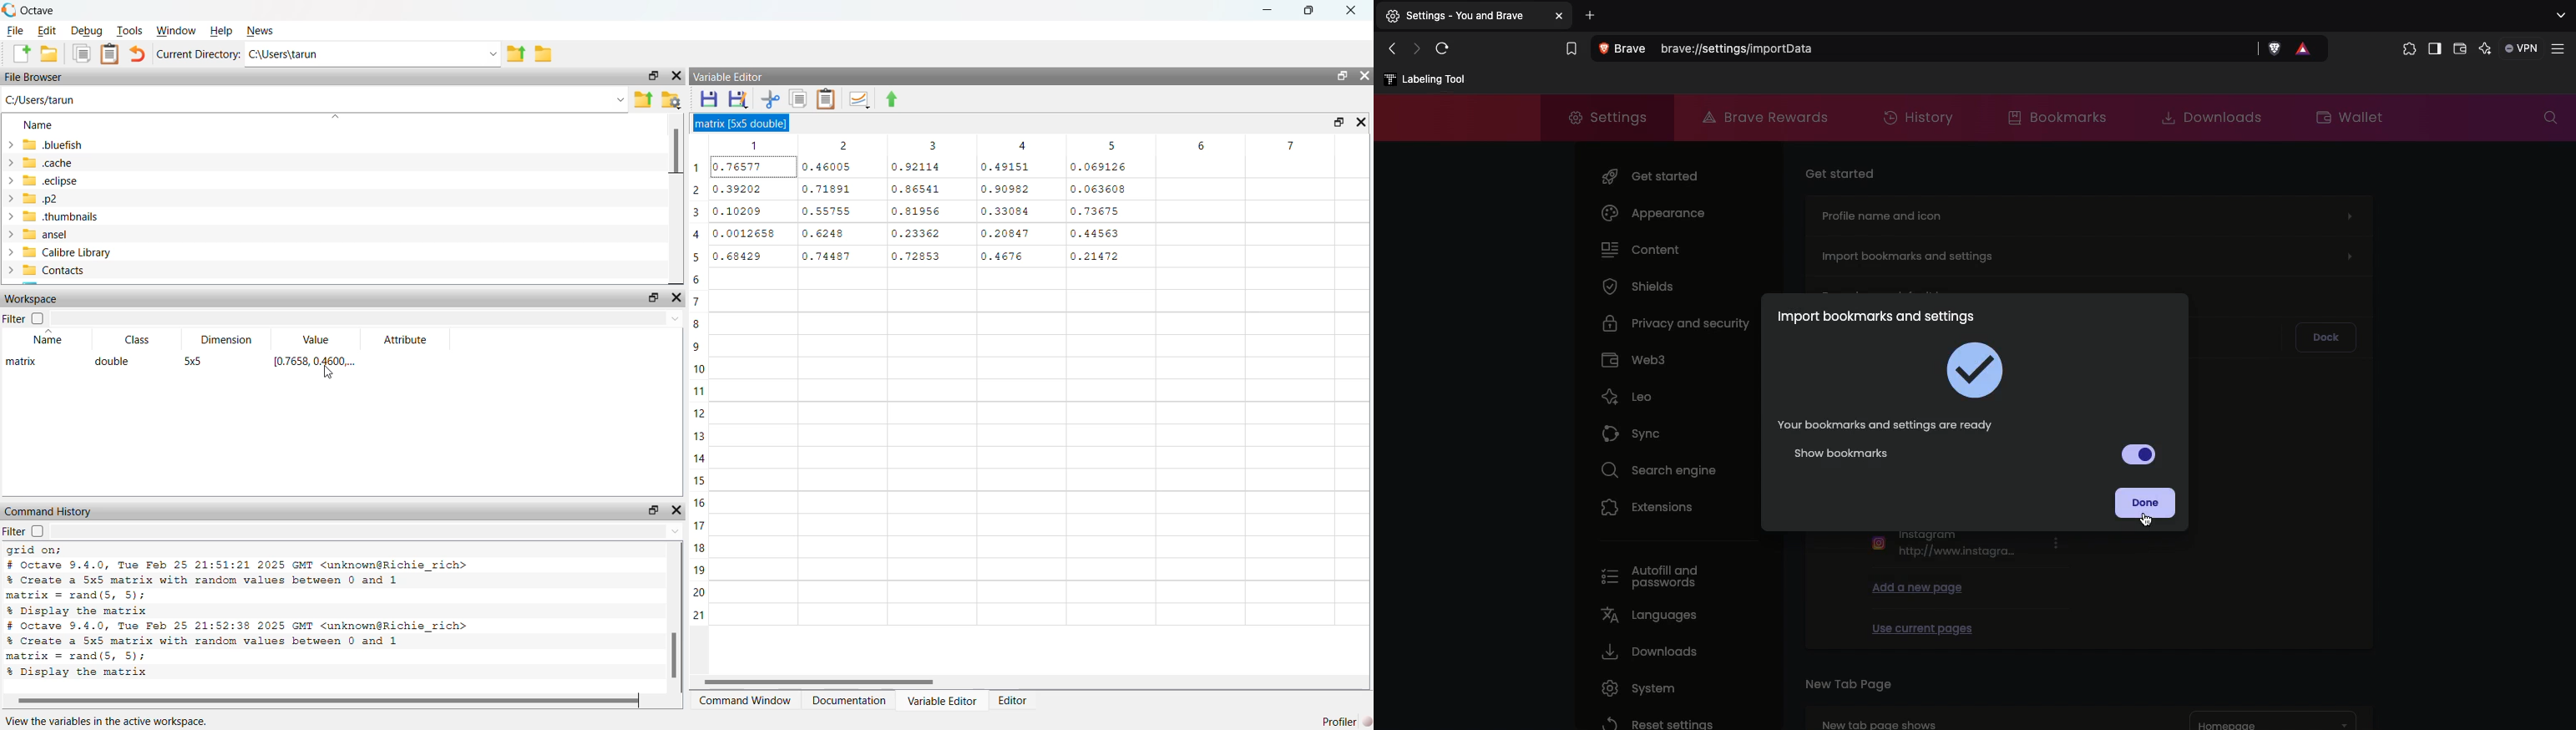 This screenshot has height=756, width=2576. Describe the element at coordinates (38, 299) in the screenshot. I see `Workspace` at that location.